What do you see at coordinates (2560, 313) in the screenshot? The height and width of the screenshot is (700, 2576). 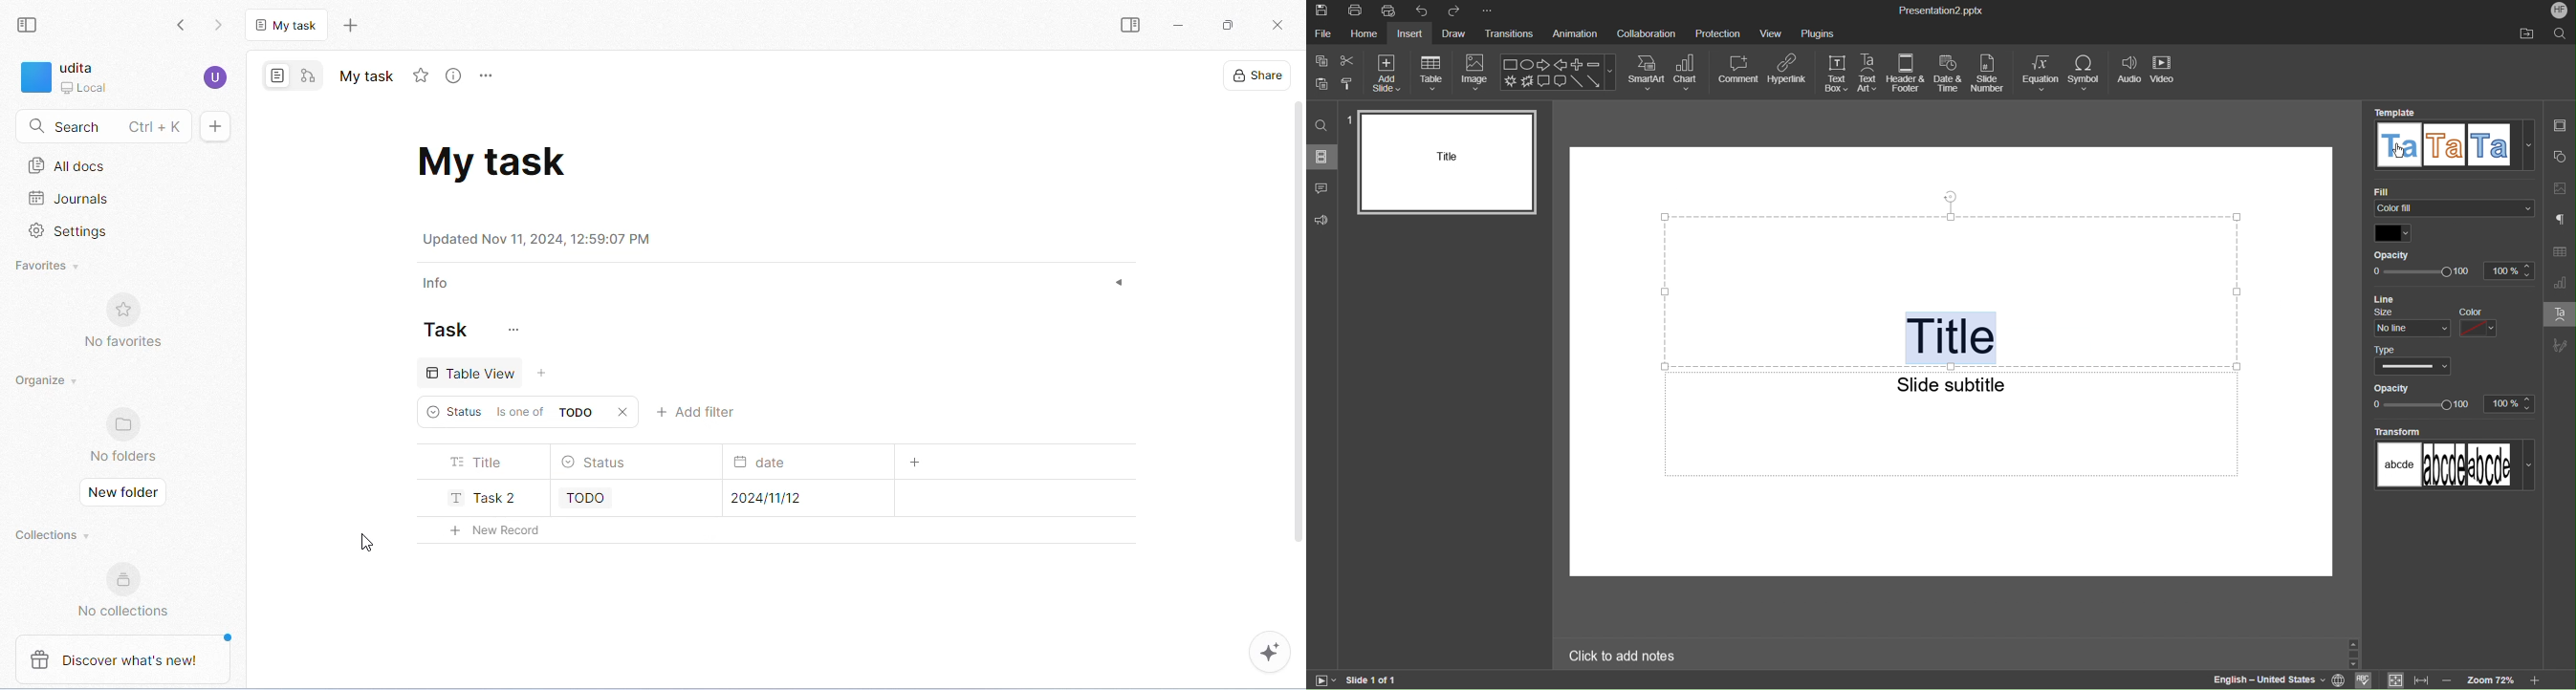 I see `Text Art` at bounding box center [2560, 313].